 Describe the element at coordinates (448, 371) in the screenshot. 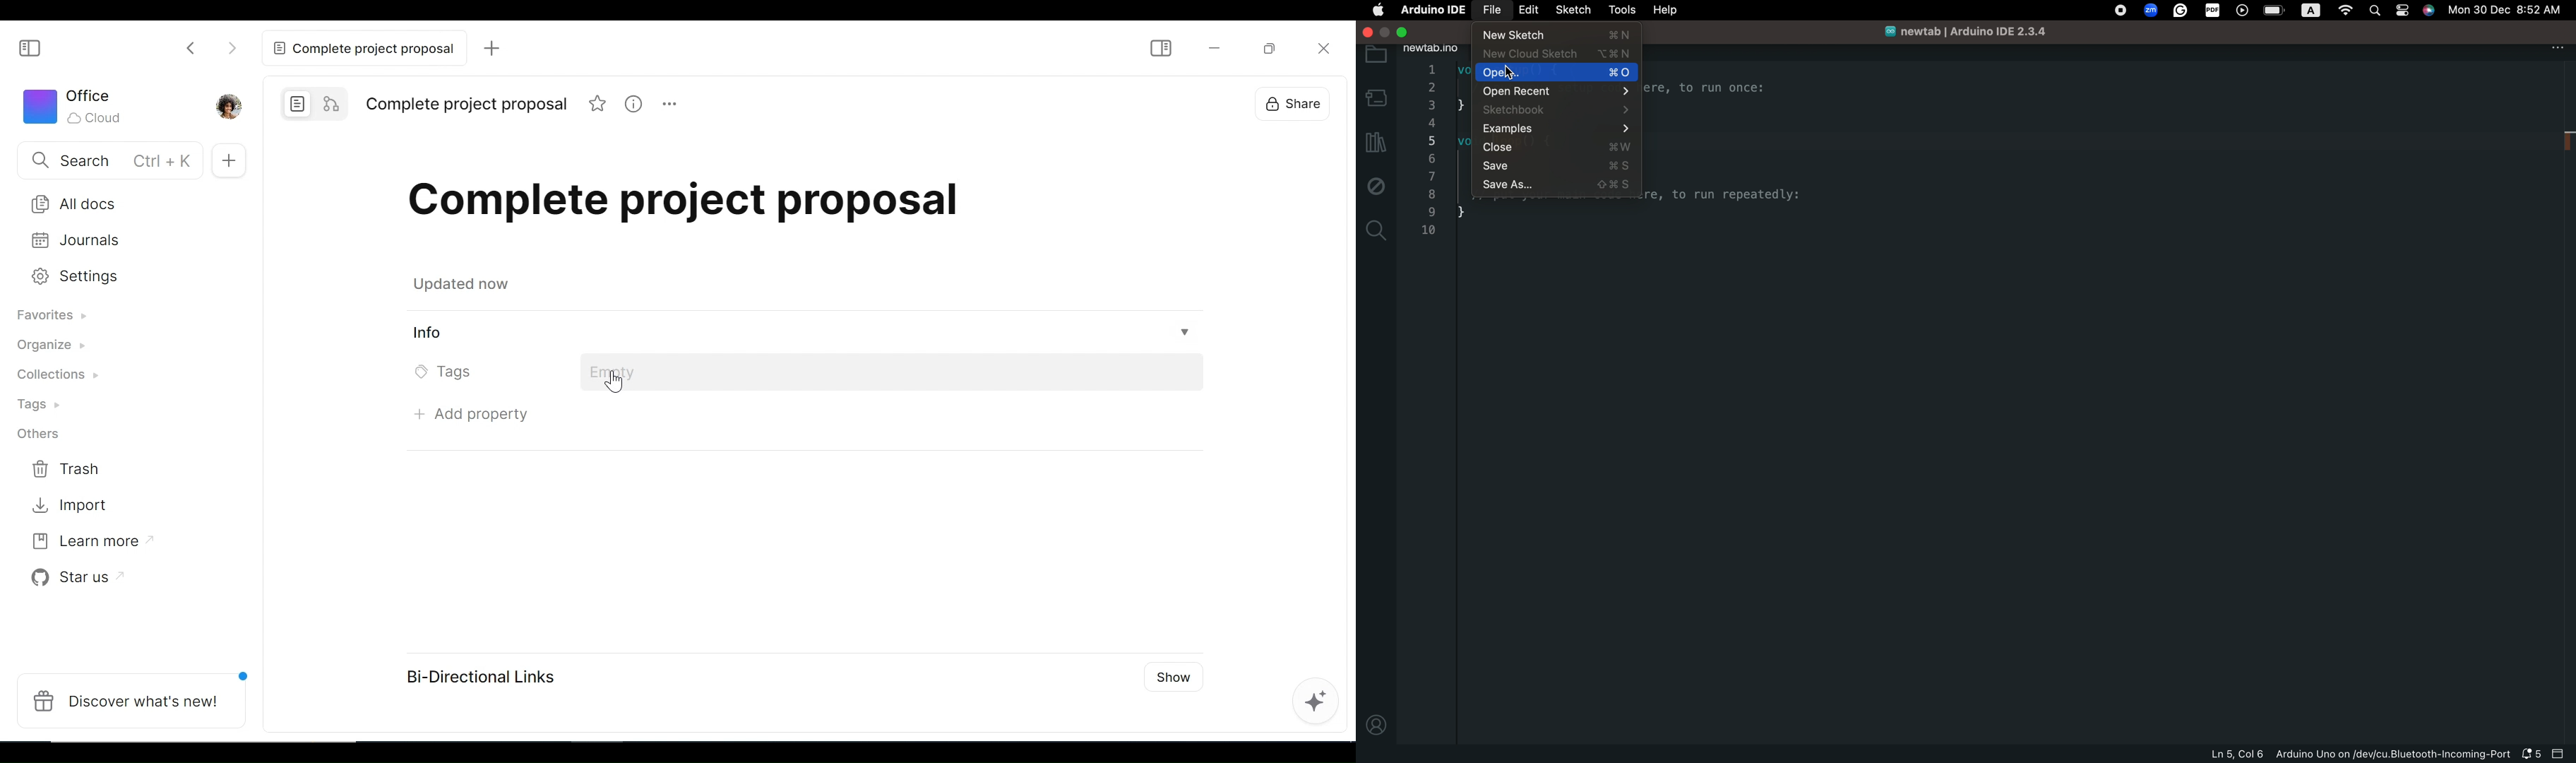

I see `Tags` at that location.